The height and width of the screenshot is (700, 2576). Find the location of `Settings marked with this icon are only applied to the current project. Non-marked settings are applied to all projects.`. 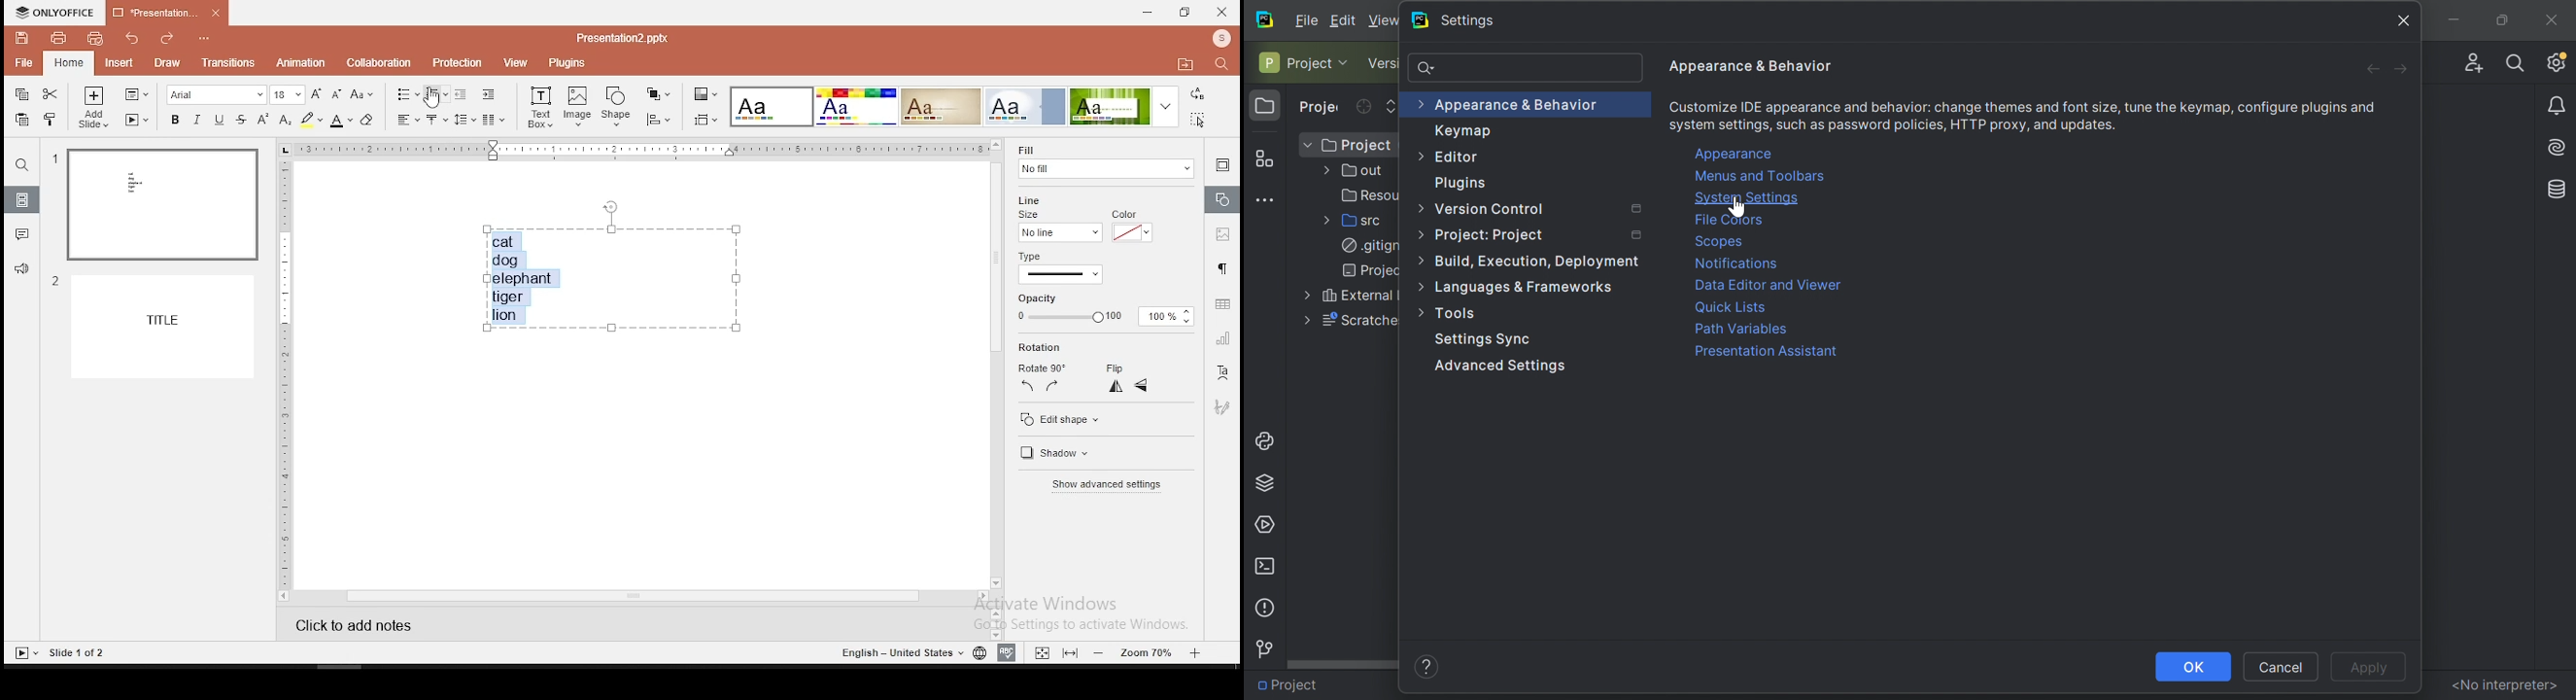

Settings marked with this icon are only applied to the current project. Non-marked settings are applied to all projects. is located at coordinates (1638, 236).